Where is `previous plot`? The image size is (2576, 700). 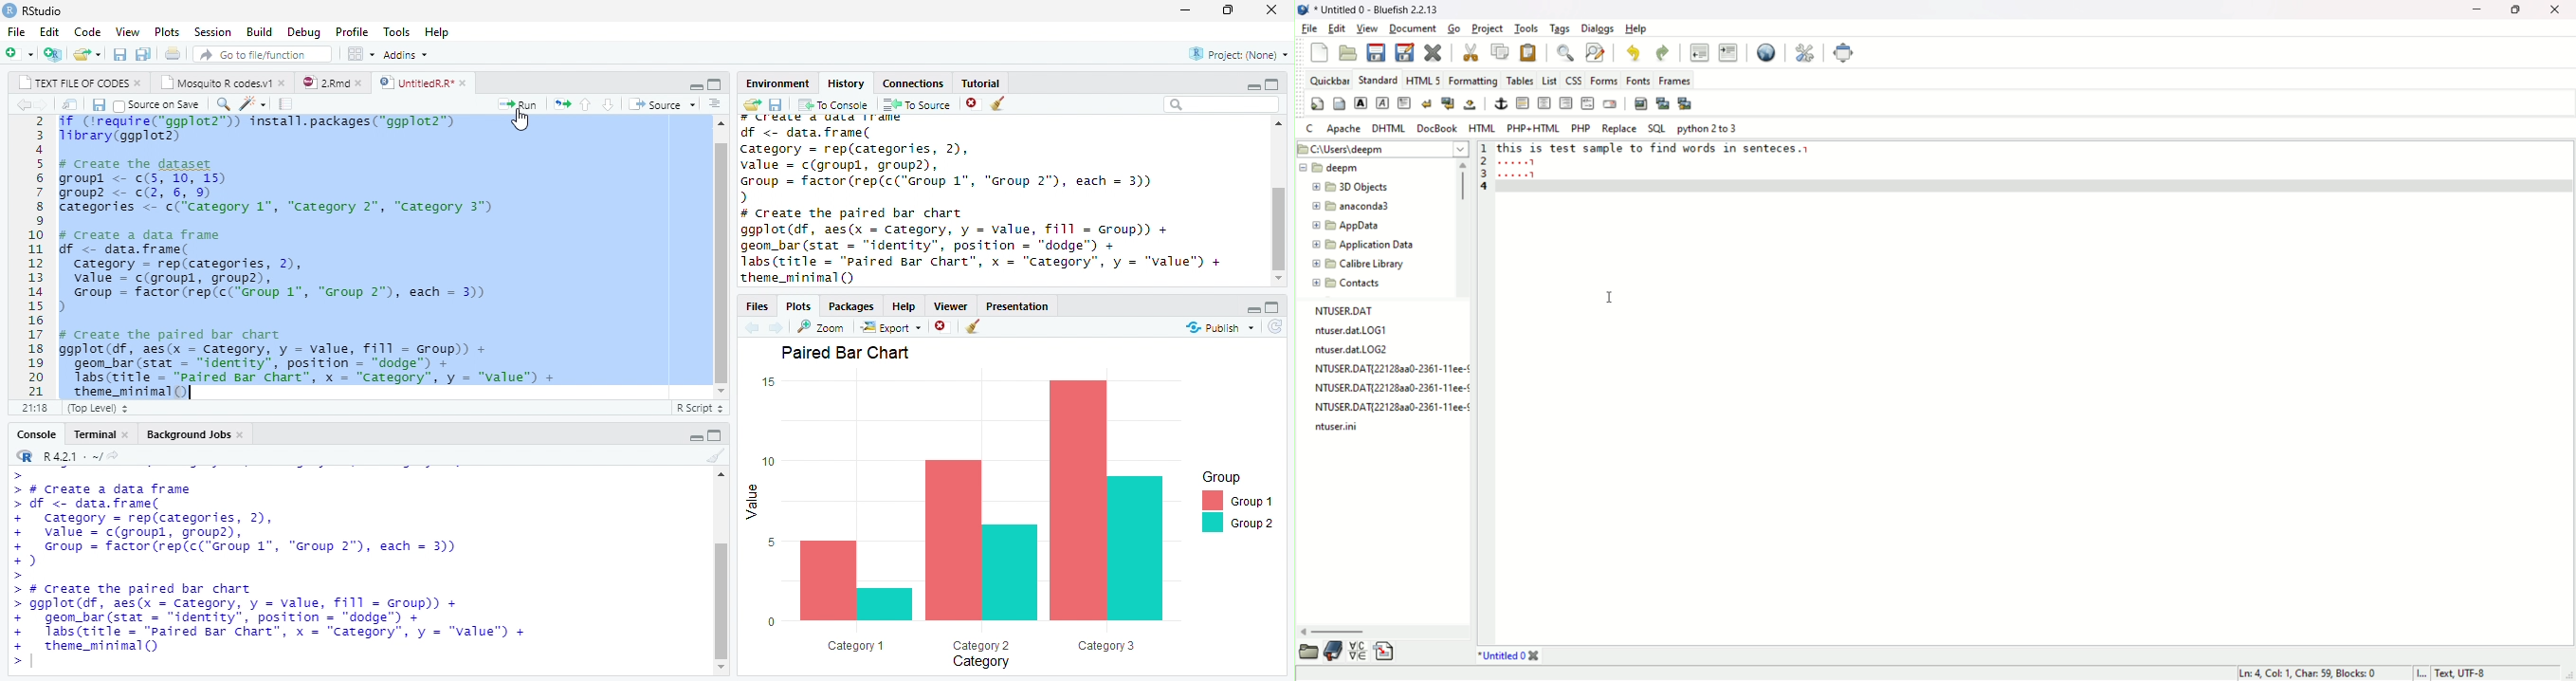
previous plot is located at coordinates (752, 328).